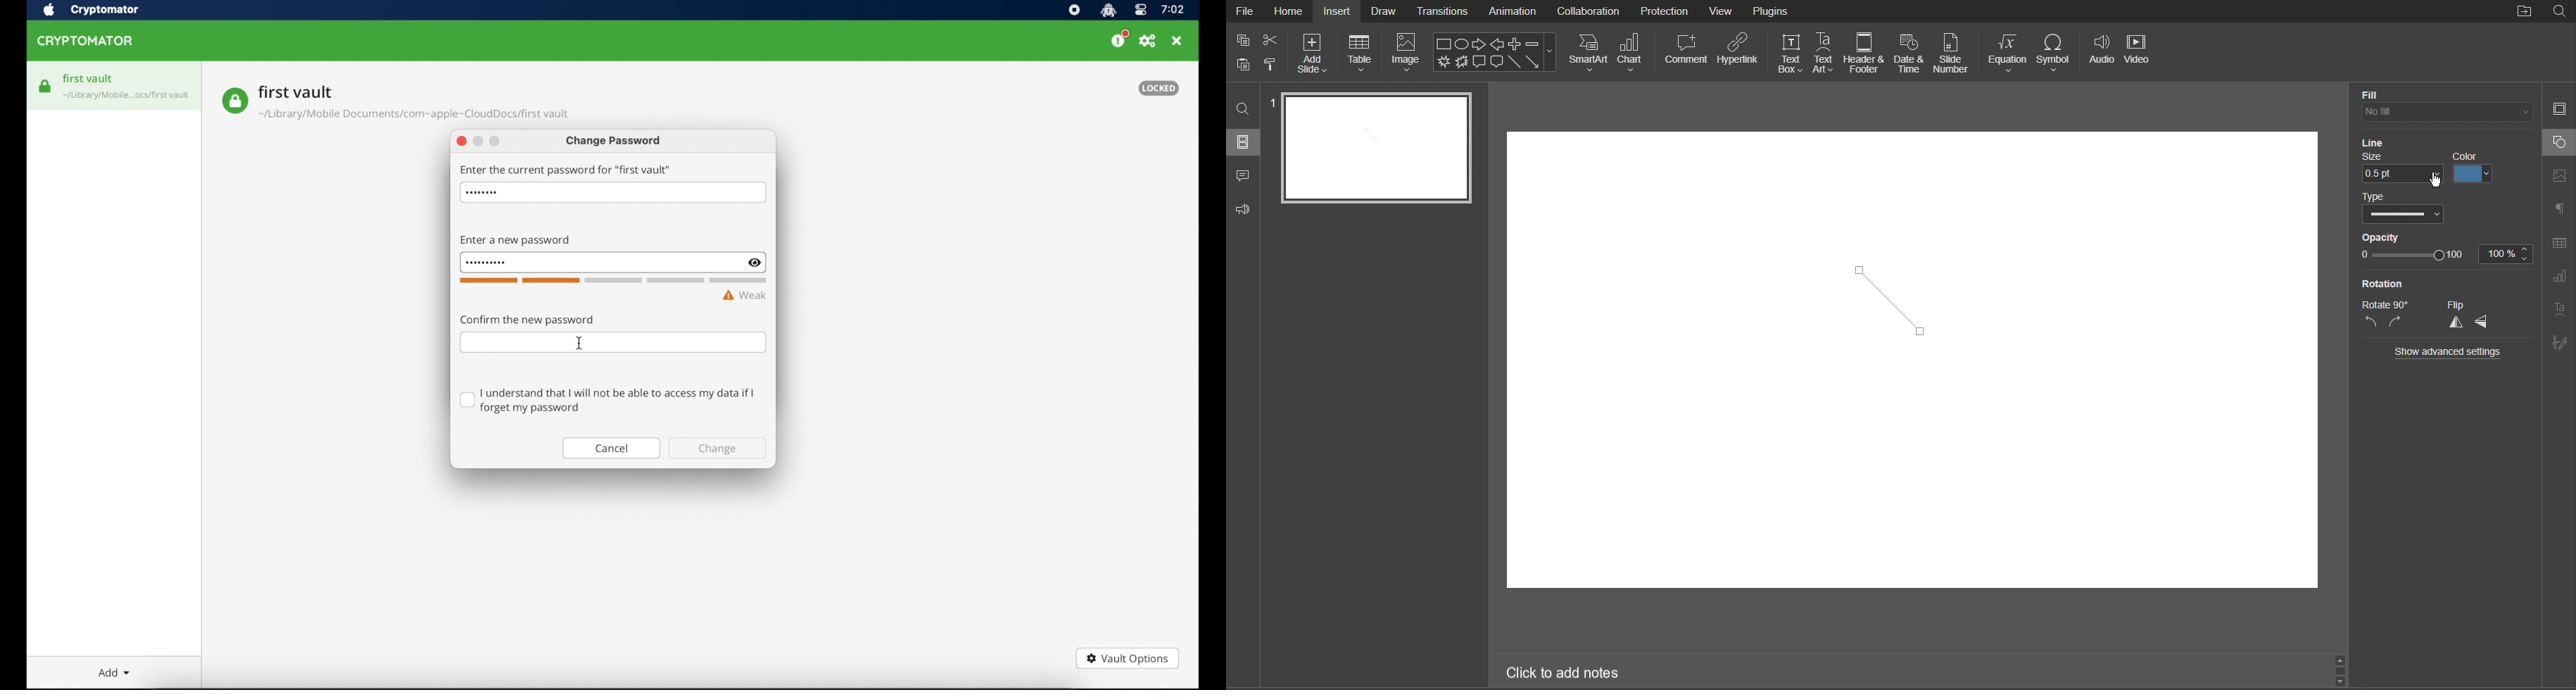 This screenshot has width=2576, height=700. What do you see at coordinates (1586, 11) in the screenshot?
I see `Collaboration` at bounding box center [1586, 11].